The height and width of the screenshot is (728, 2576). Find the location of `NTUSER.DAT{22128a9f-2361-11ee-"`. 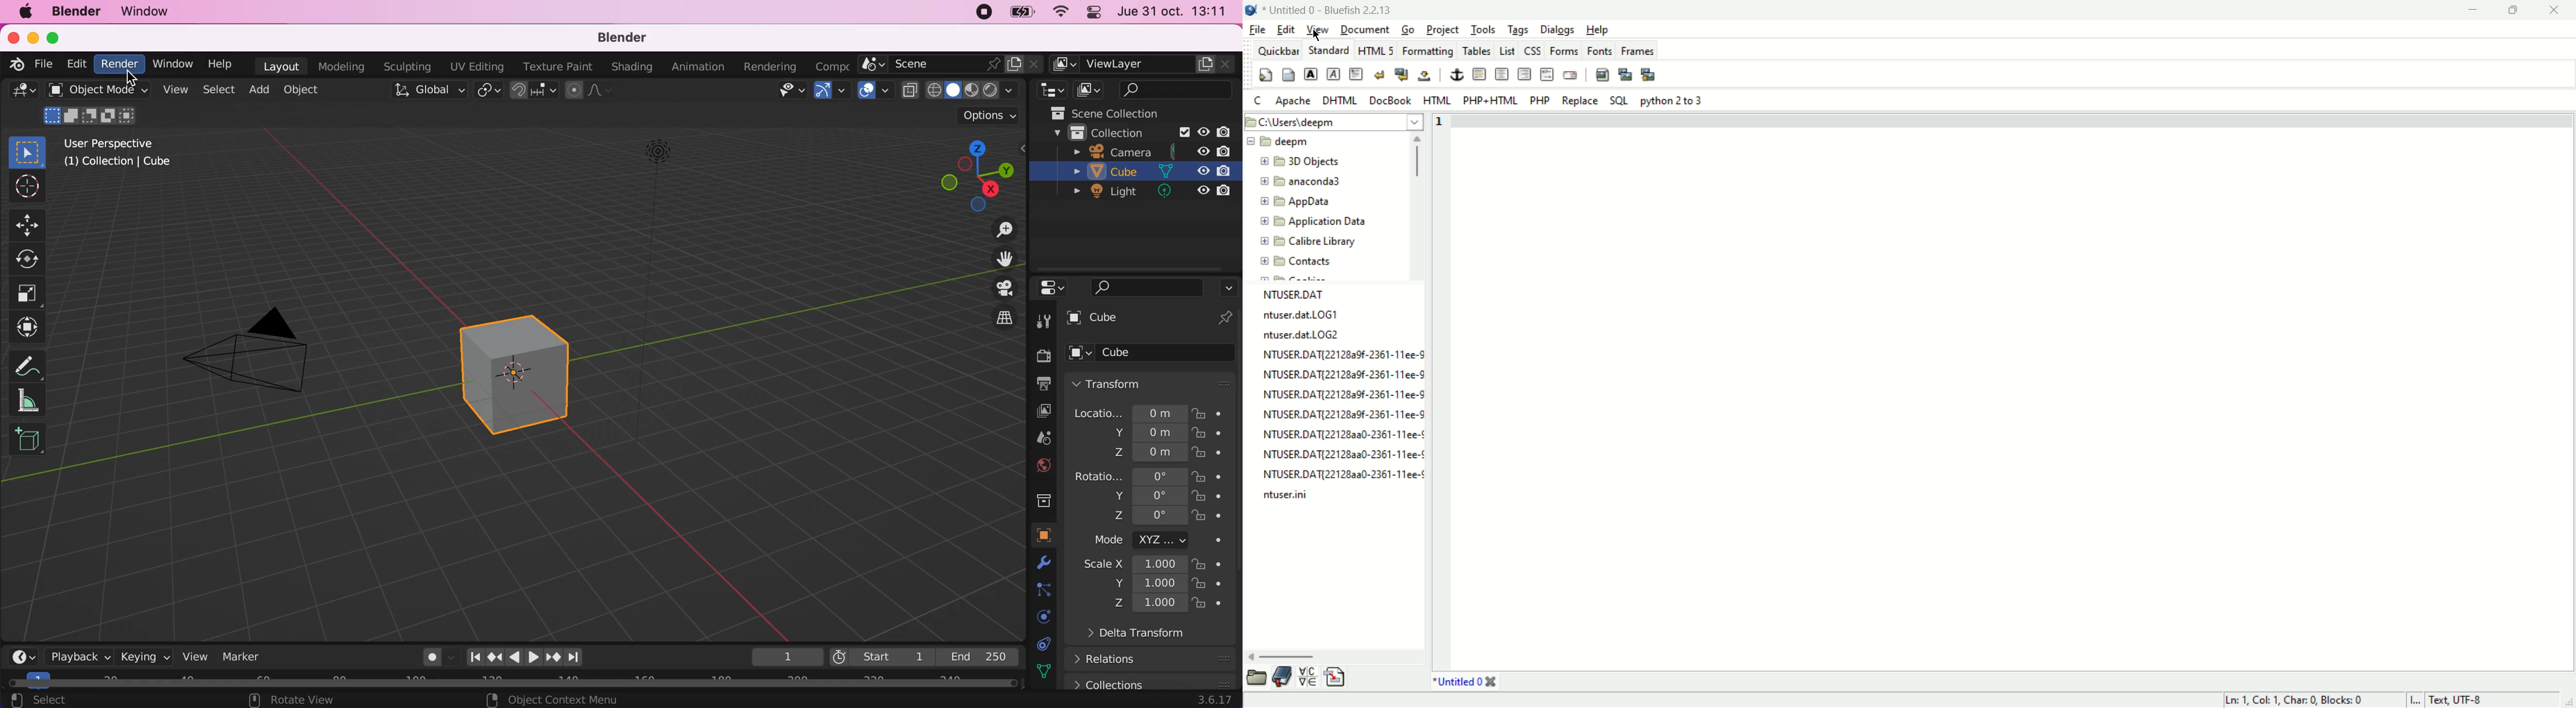

NTUSER.DAT{22128a9f-2361-11ee-" is located at coordinates (1342, 394).